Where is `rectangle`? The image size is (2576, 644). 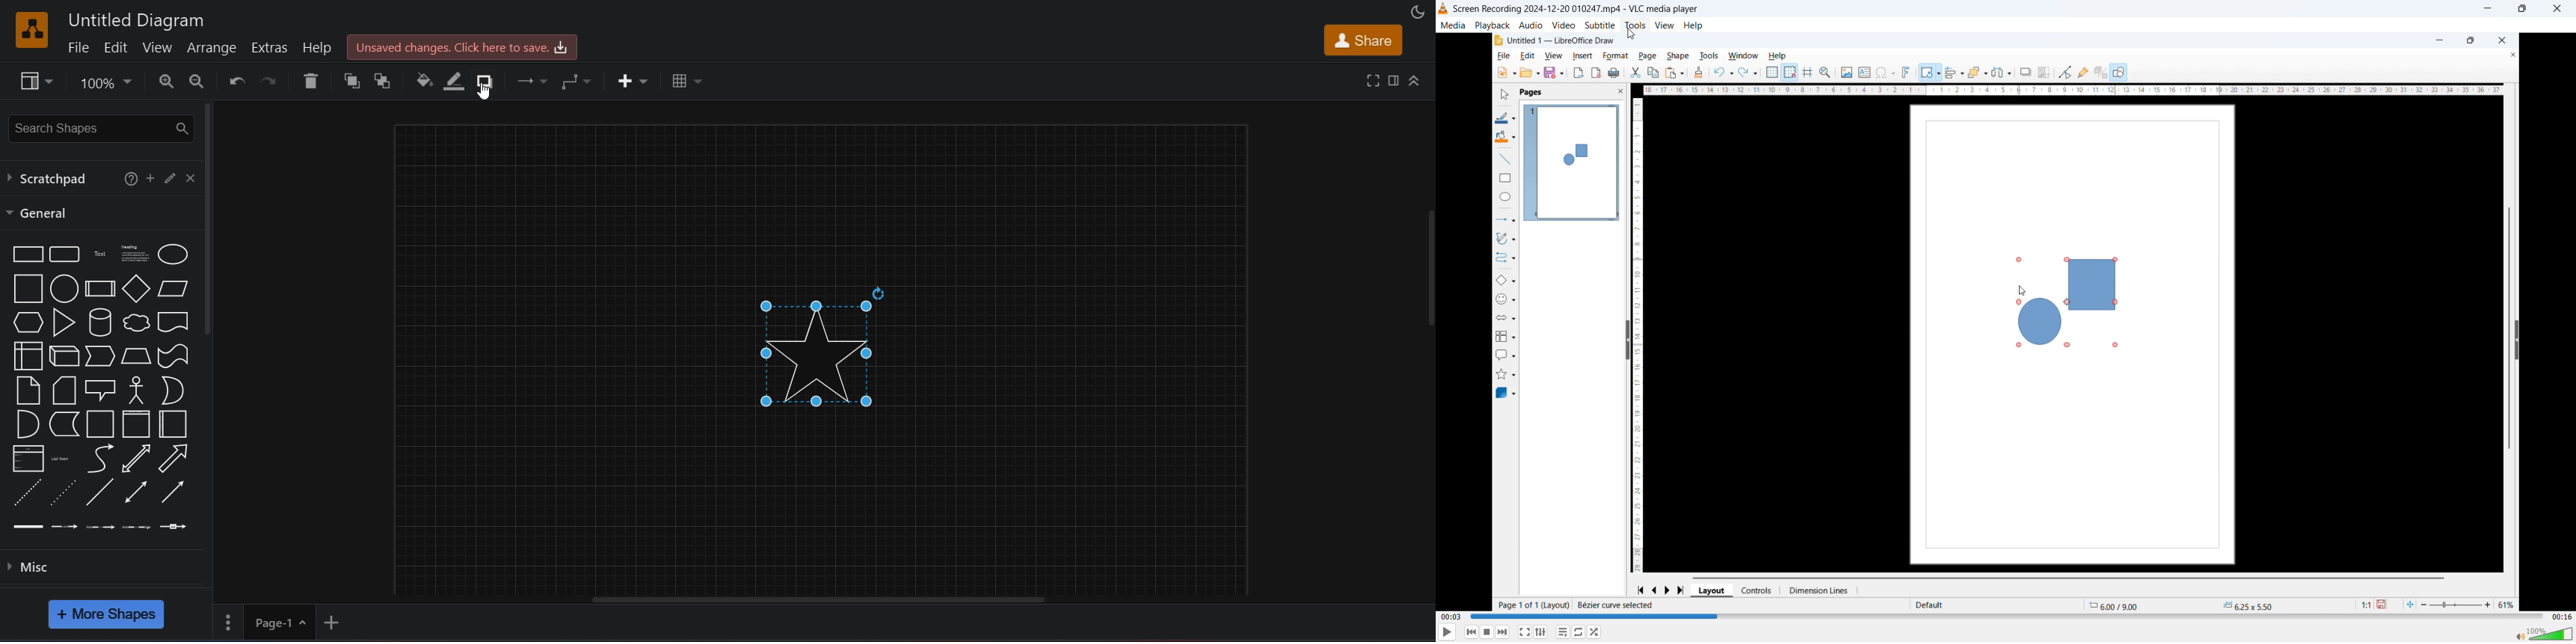
rectangle is located at coordinates (26, 253).